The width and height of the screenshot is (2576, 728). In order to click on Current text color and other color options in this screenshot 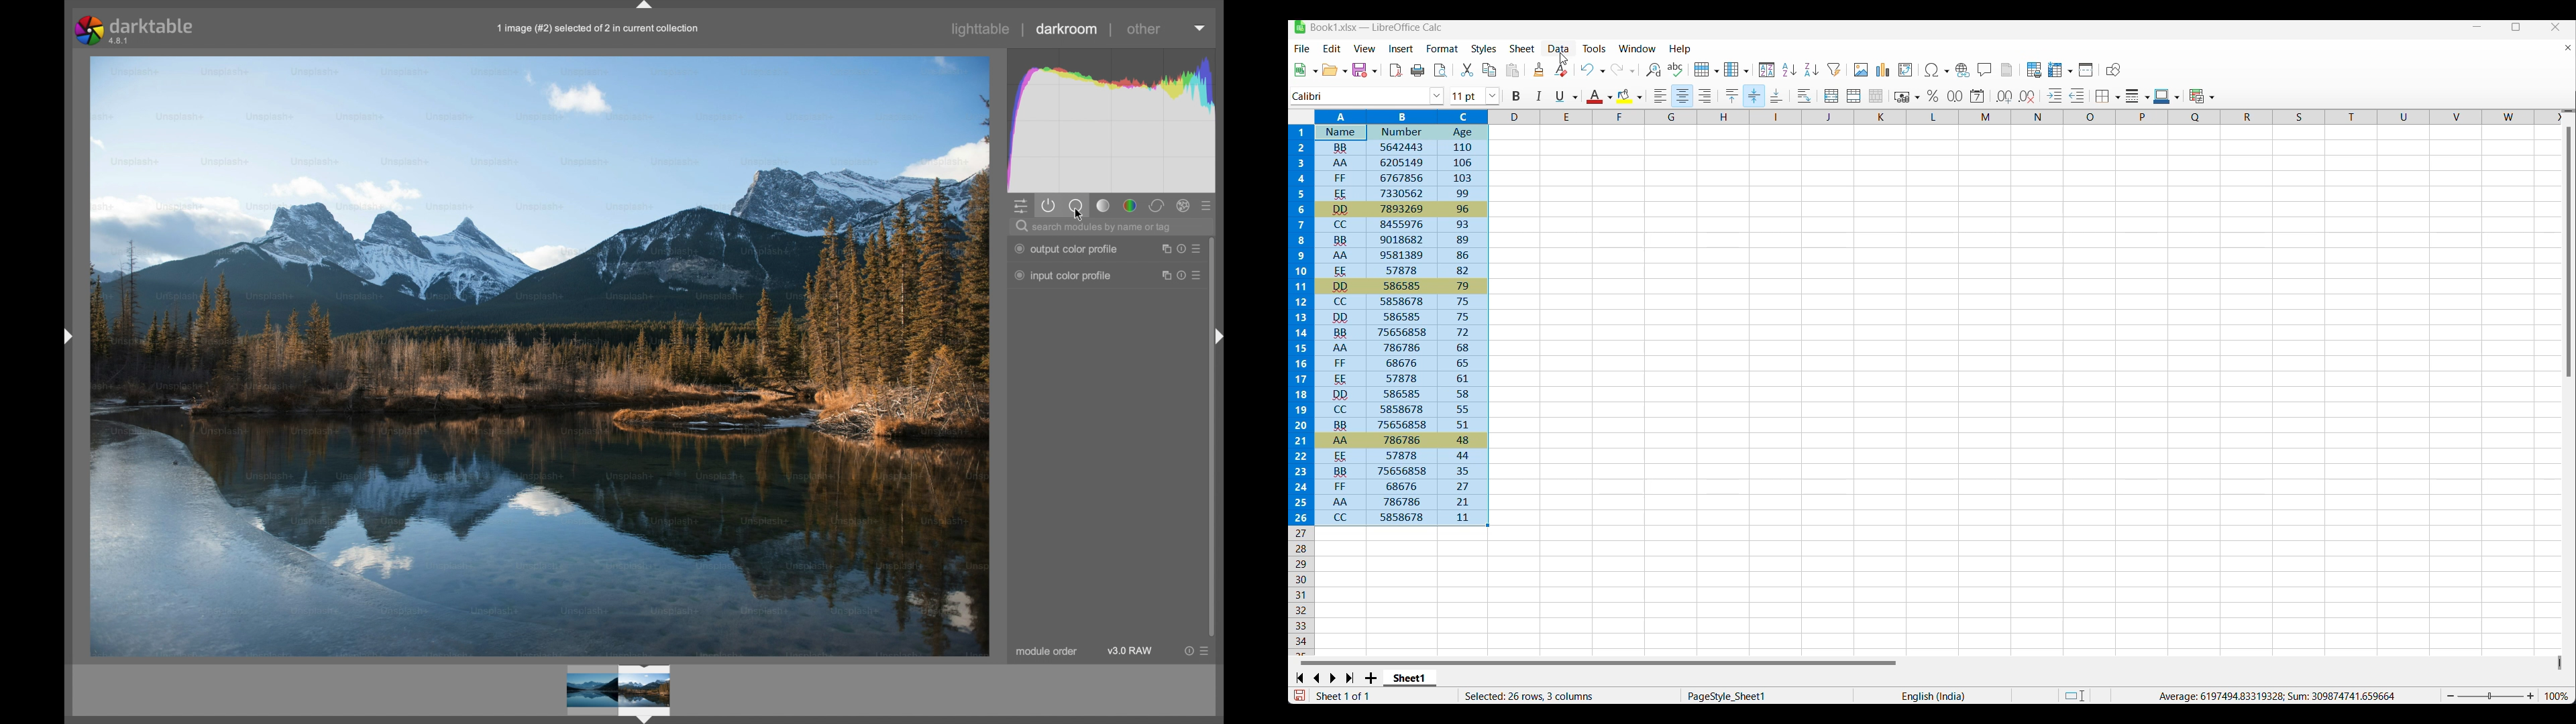, I will do `click(1599, 96)`.